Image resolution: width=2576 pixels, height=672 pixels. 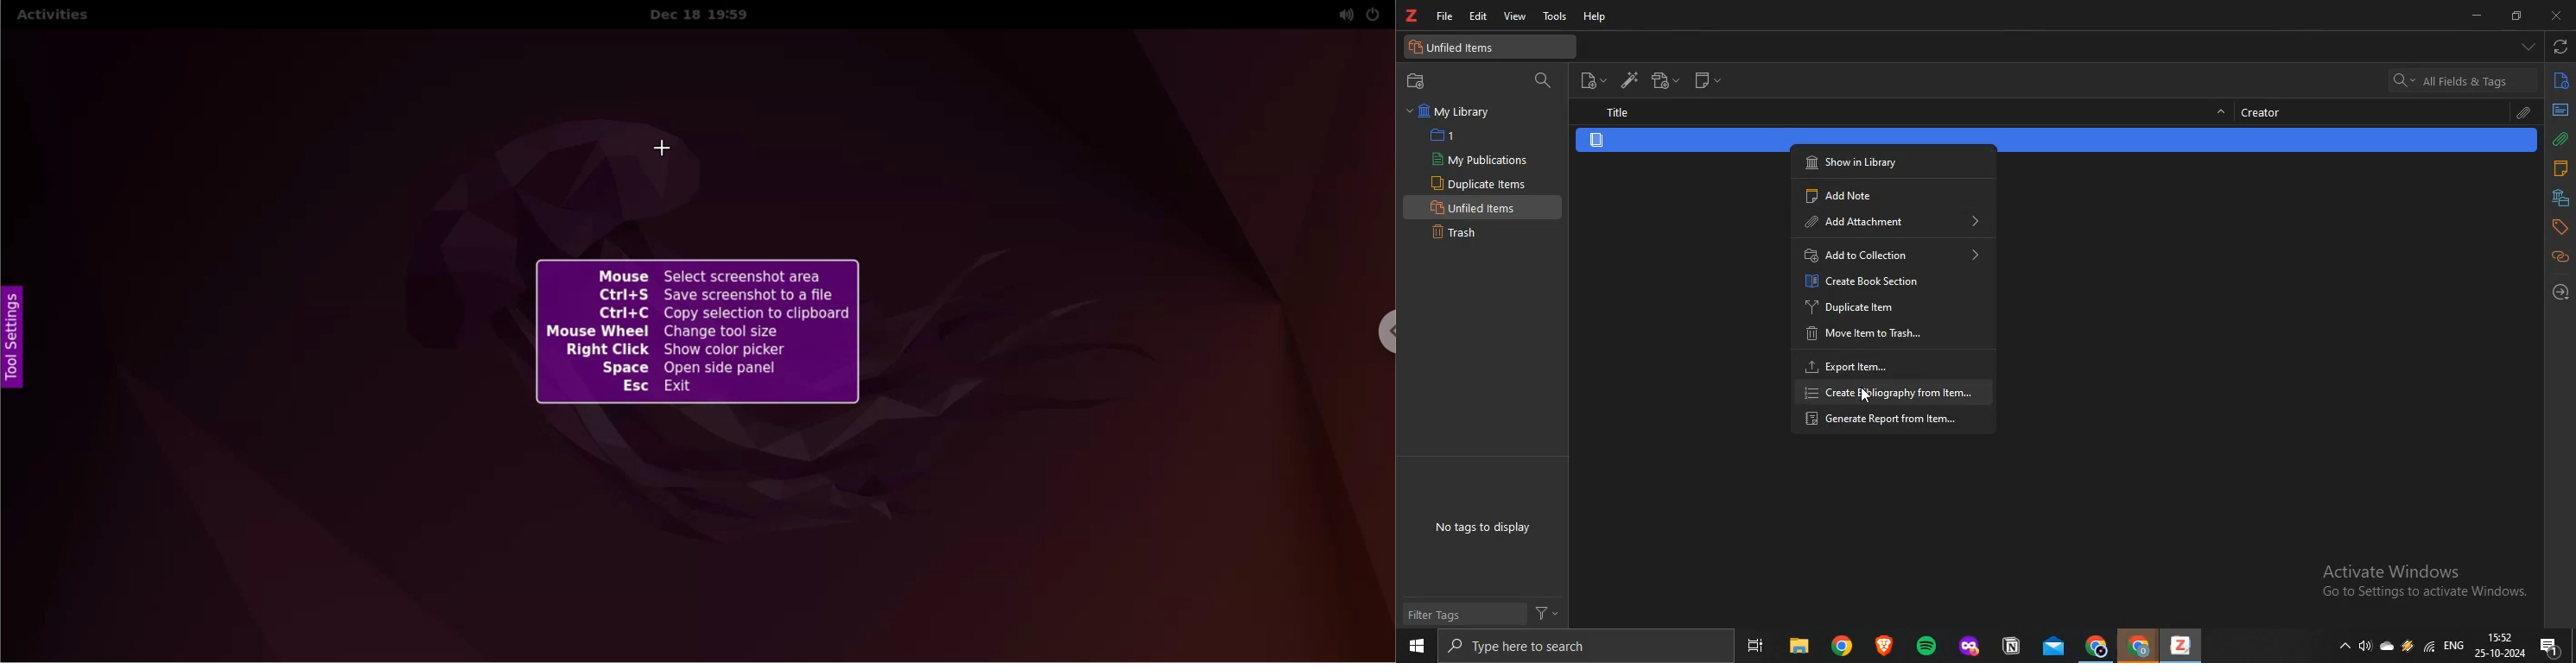 What do you see at coordinates (1876, 366) in the screenshot?
I see `Export item...` at bounding box center [1876, 366].